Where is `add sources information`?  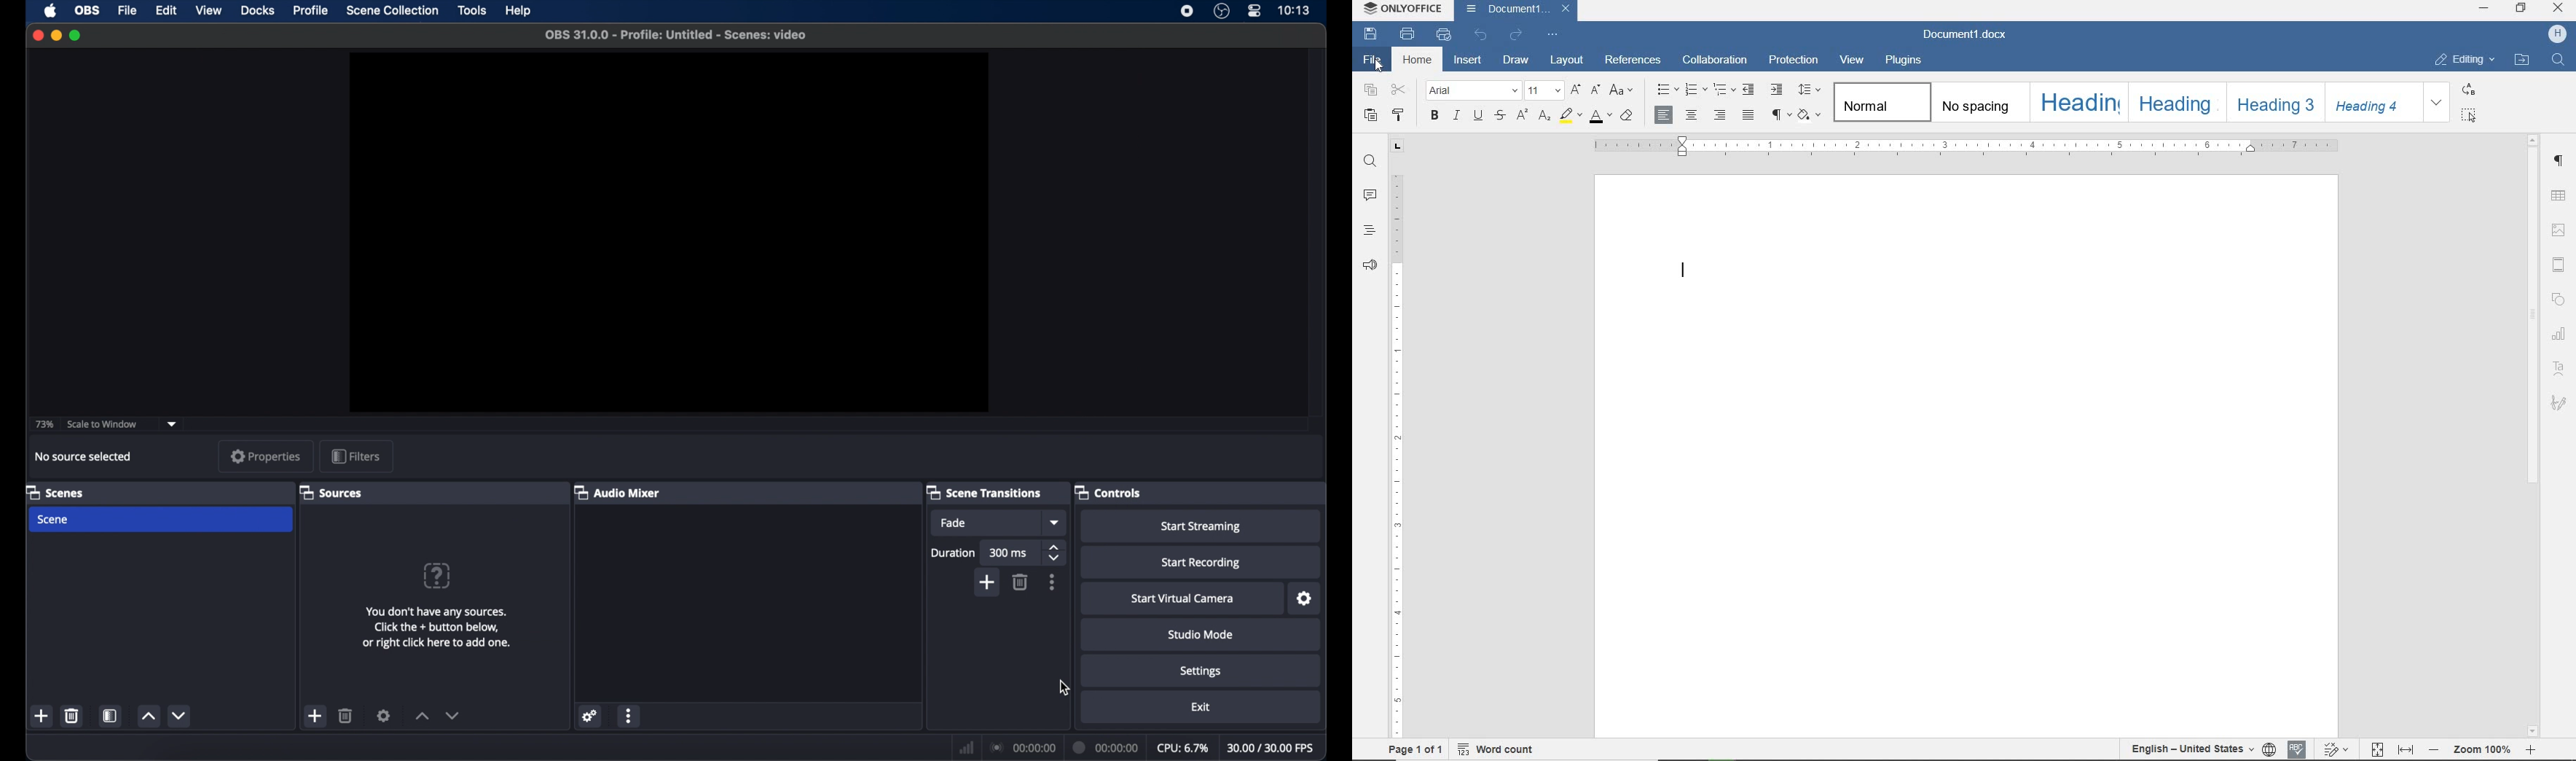
add sources information is located at coordinates (438, 627).